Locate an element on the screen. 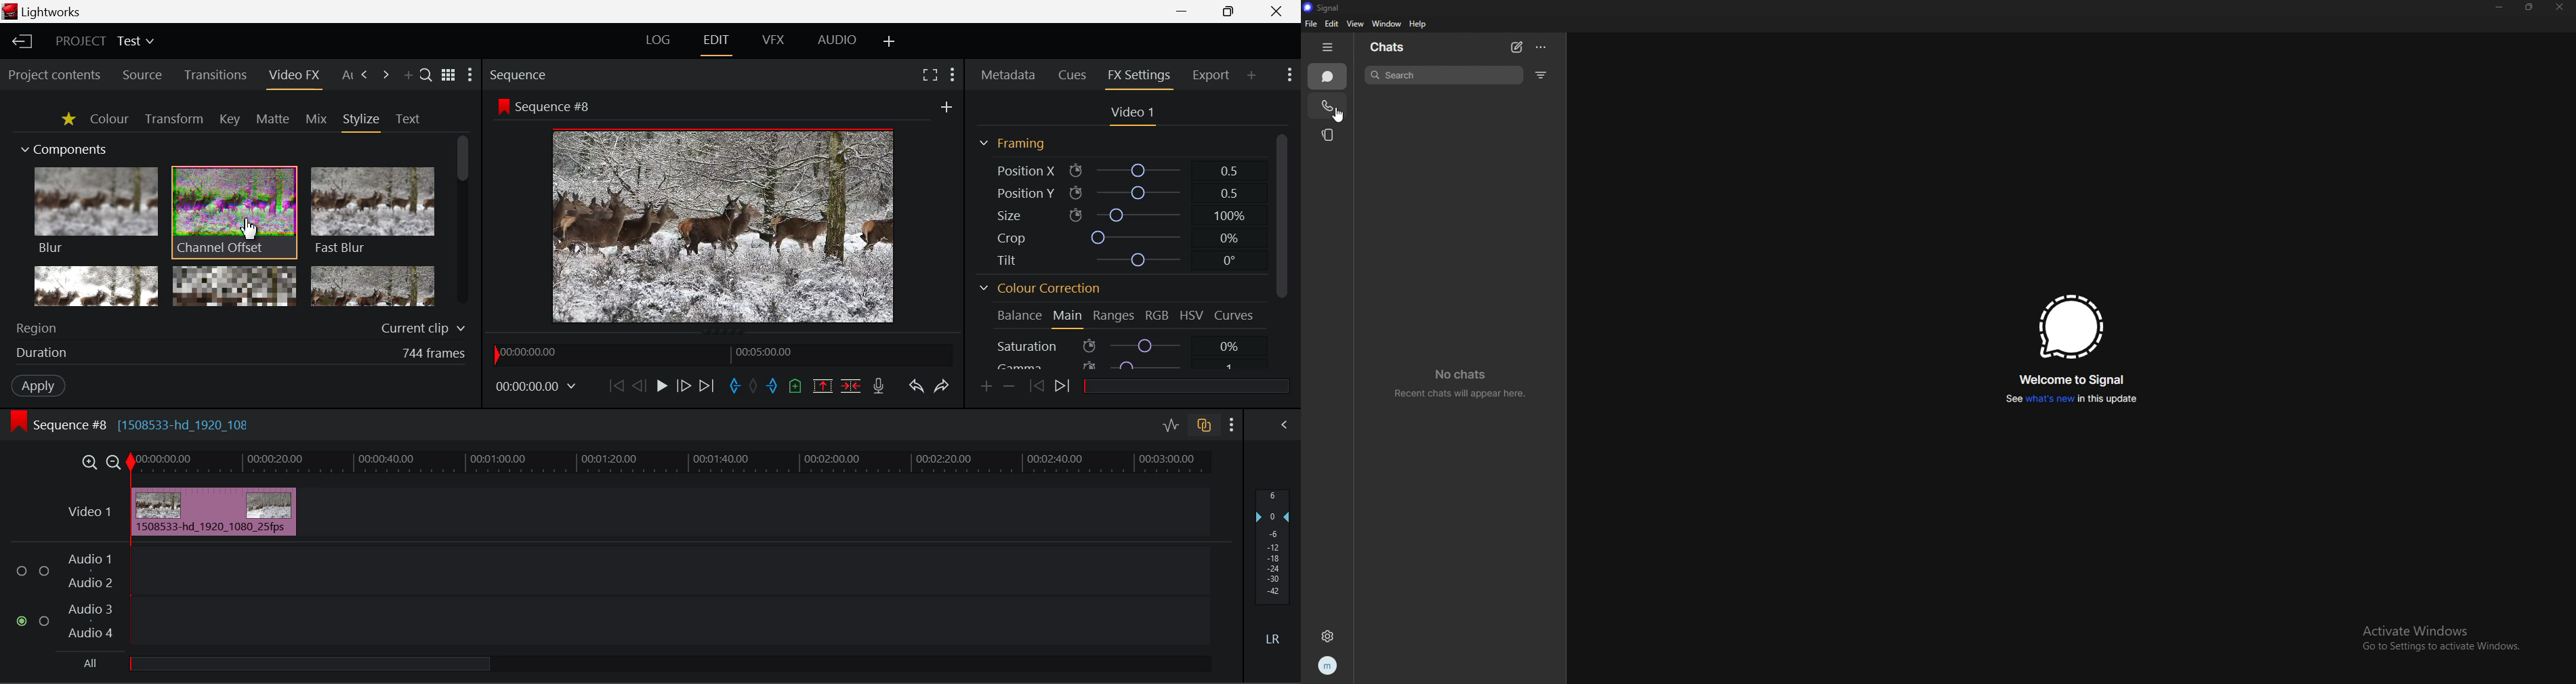 This screenshot has width=2576, height=700. Toggle Audio Levels Editing is located at coordinates (1172, 426).